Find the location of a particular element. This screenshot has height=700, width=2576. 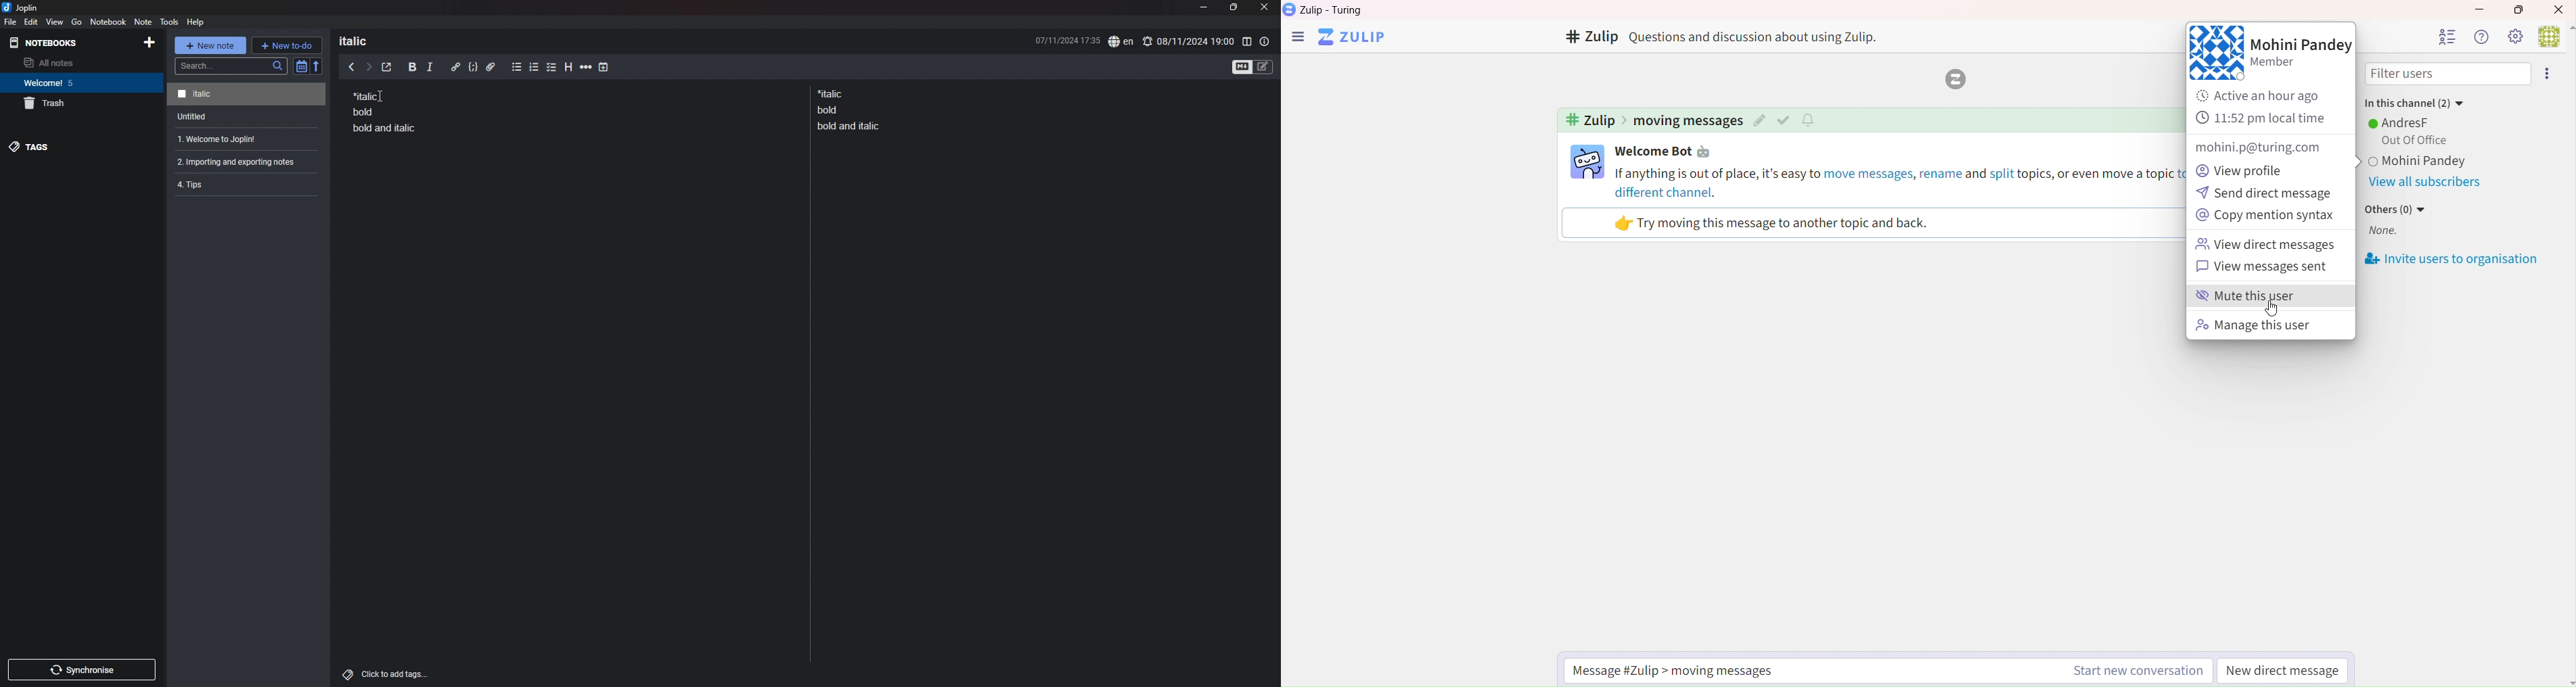

heading is located at coordinates (362, 41).